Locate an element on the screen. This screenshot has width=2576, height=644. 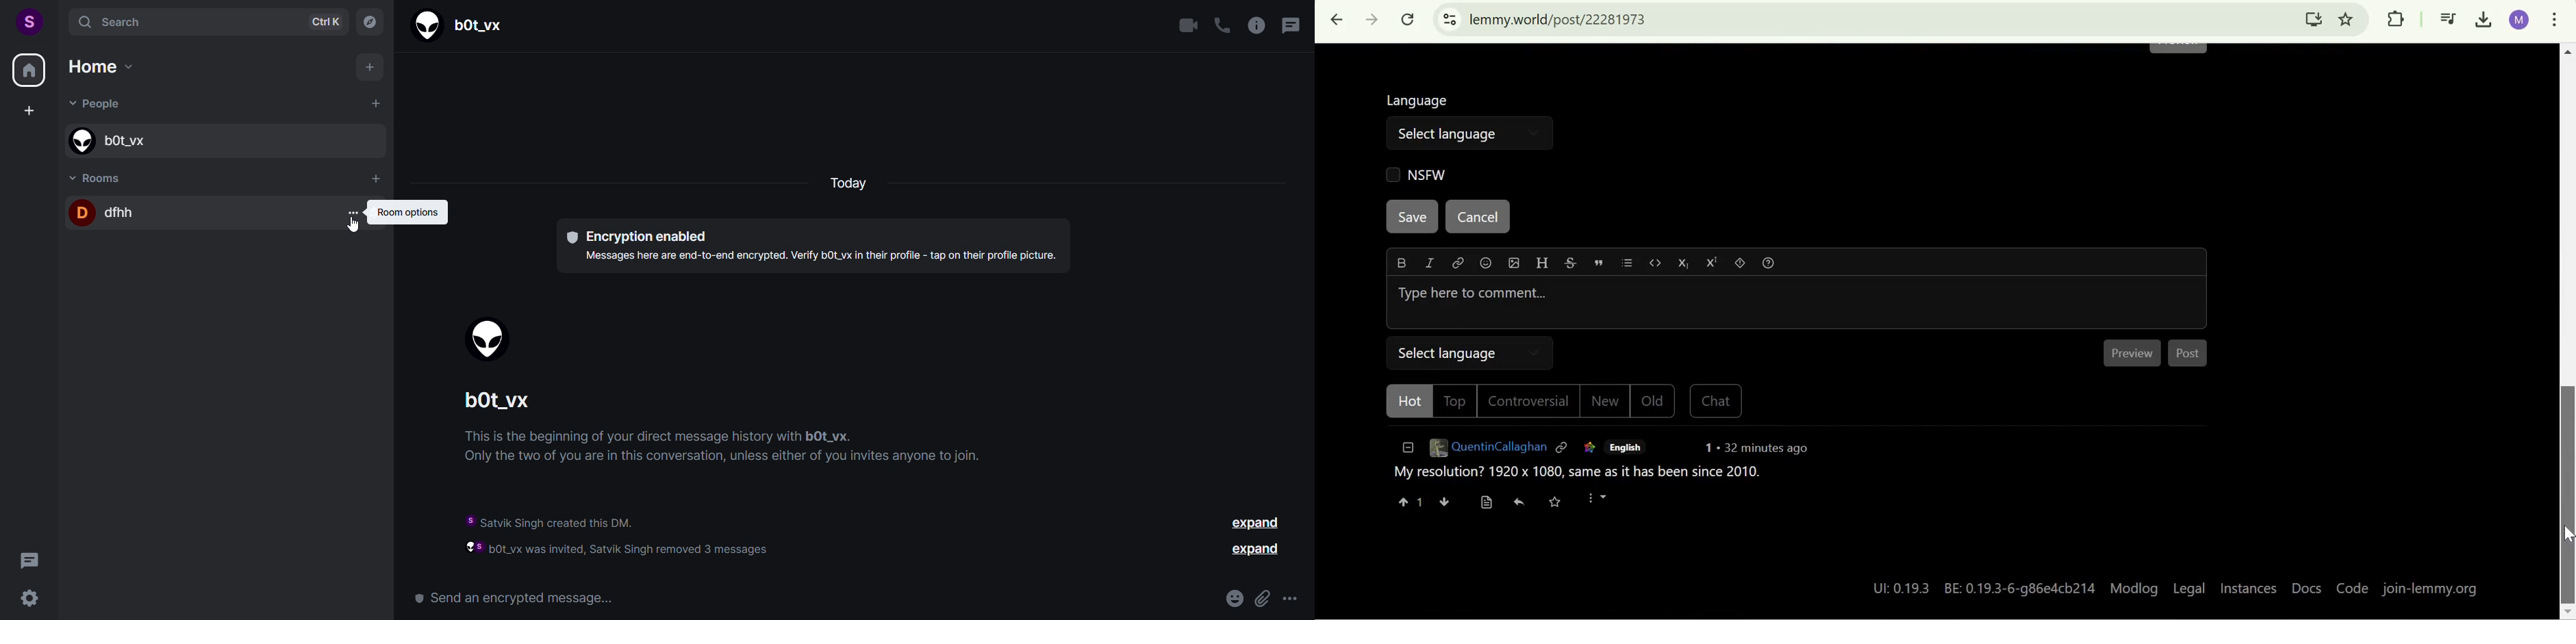
room name is located at coordinates (199, 213).